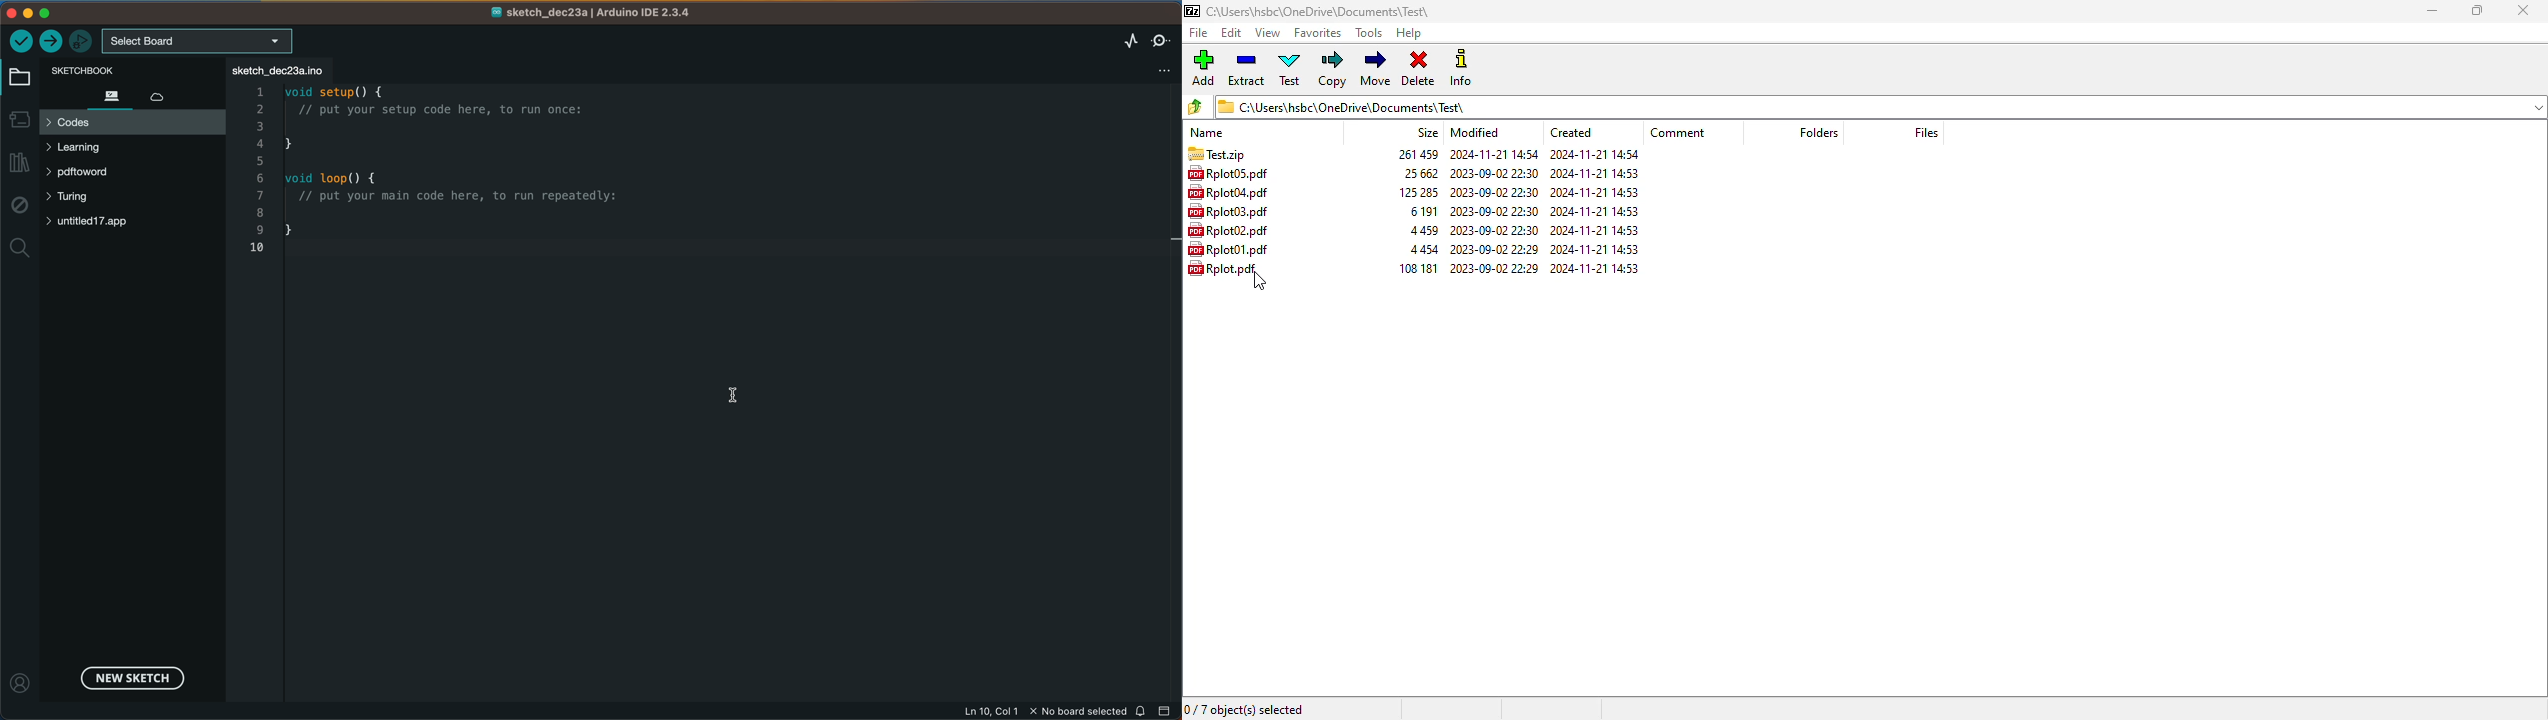 The height and width of the screenshot is (728, 2548). What do you see at coordinates (1475, 132) in the screenshot?
I see `modified` at bounding box center [1475, 132].